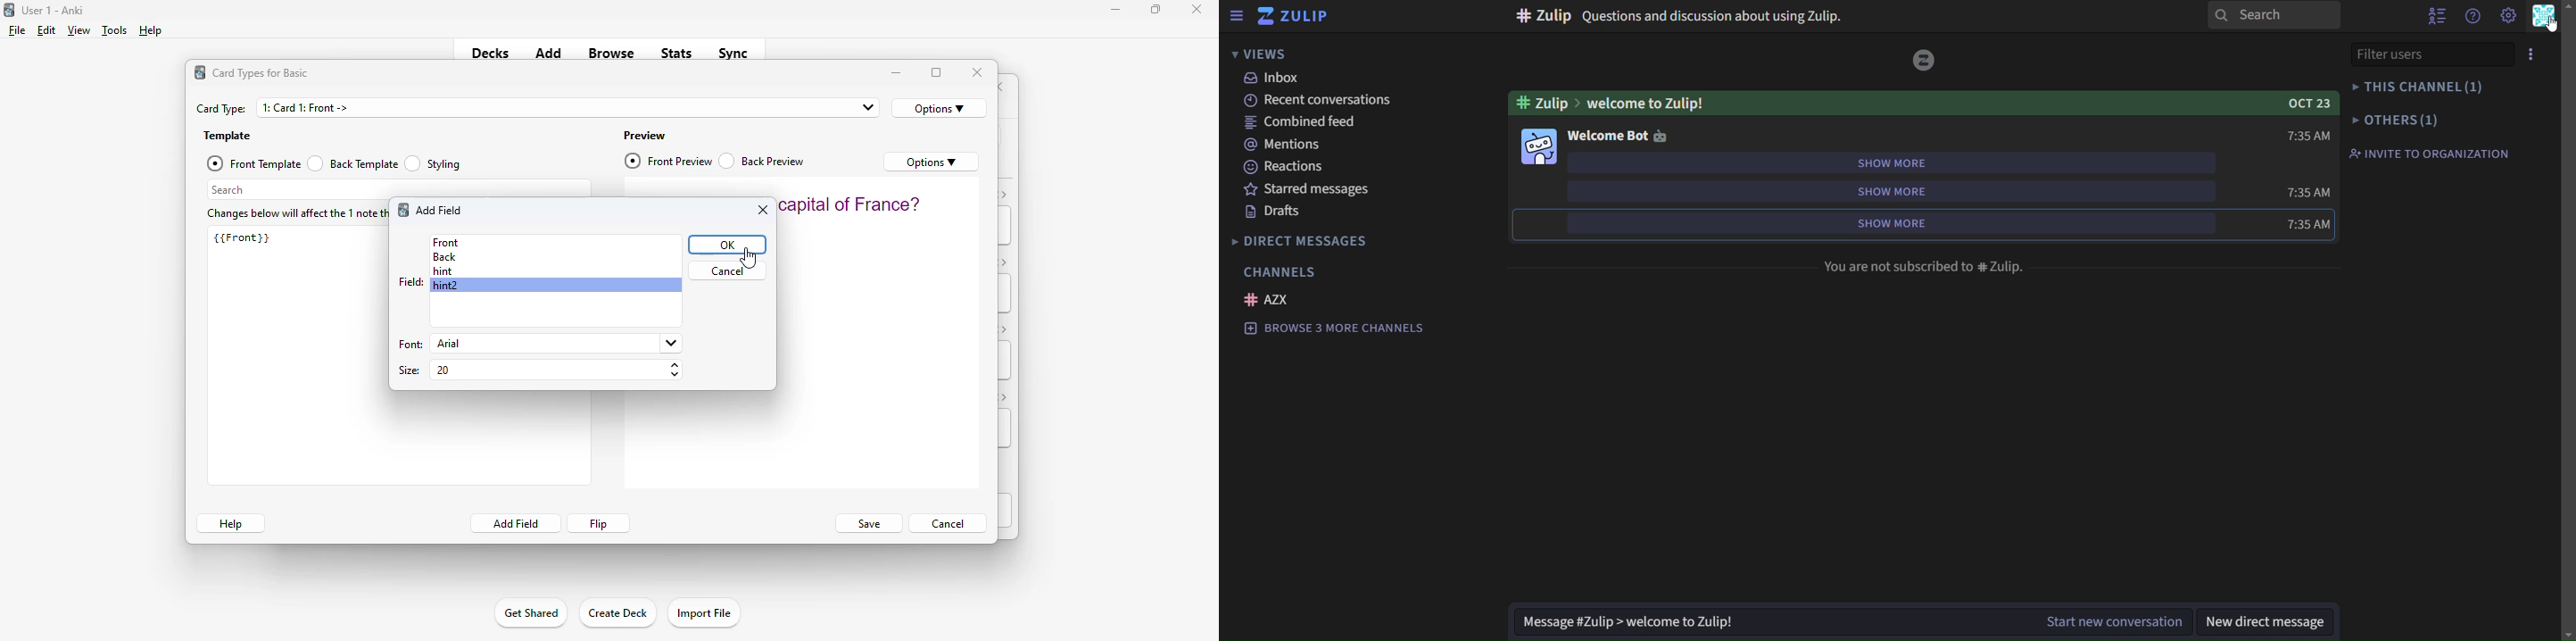  I want to click on close, so click(978, 72).